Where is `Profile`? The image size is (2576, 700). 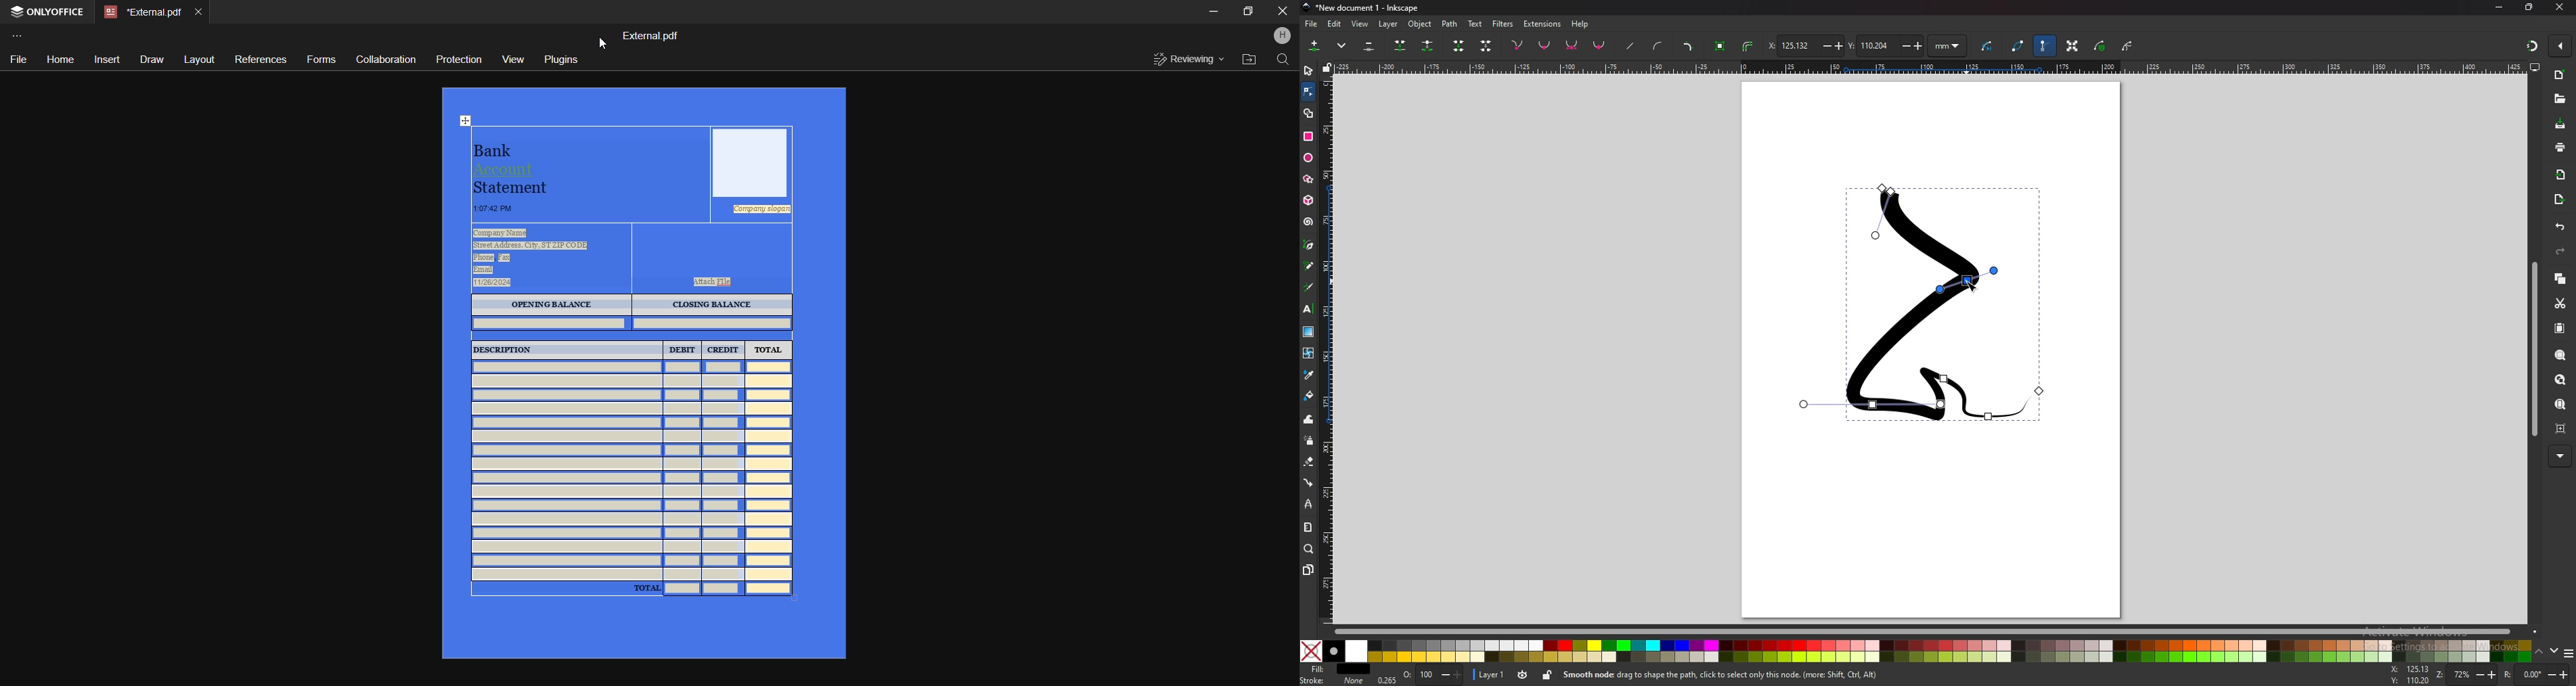 Profile is located at coordinates (1283, 35).